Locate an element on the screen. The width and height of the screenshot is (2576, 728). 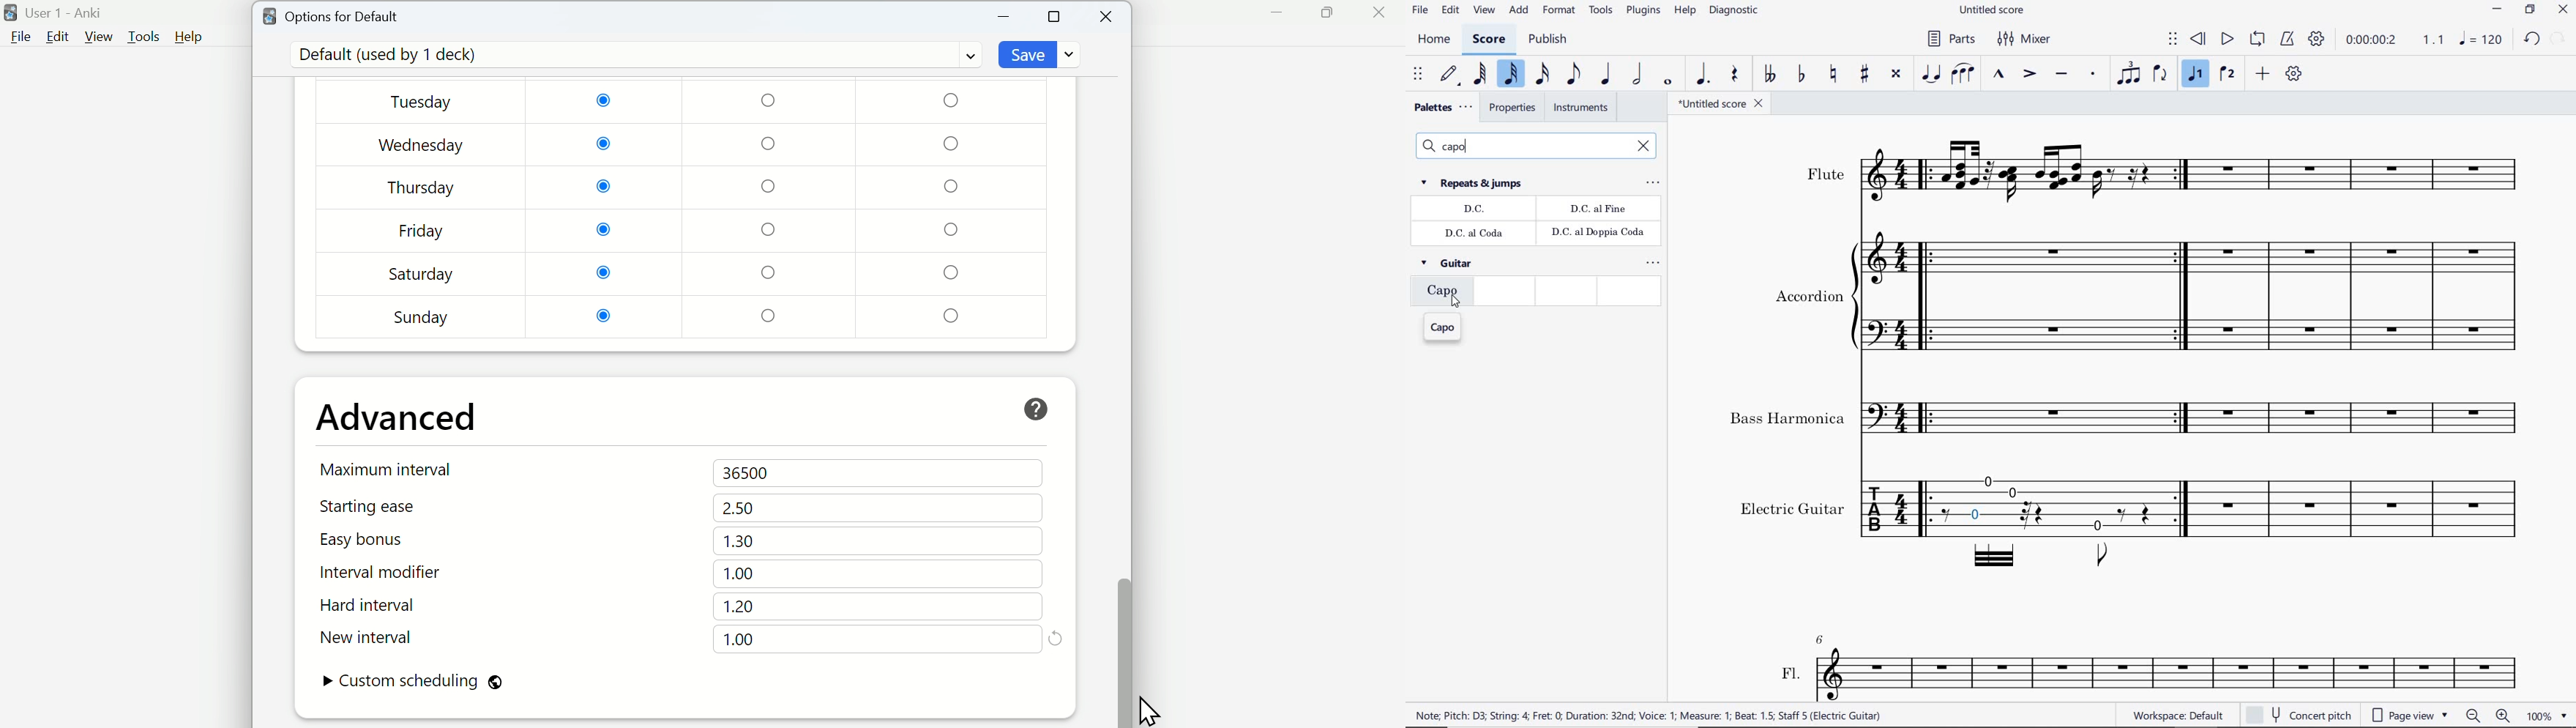
Help is located at coordinates (189, 37).